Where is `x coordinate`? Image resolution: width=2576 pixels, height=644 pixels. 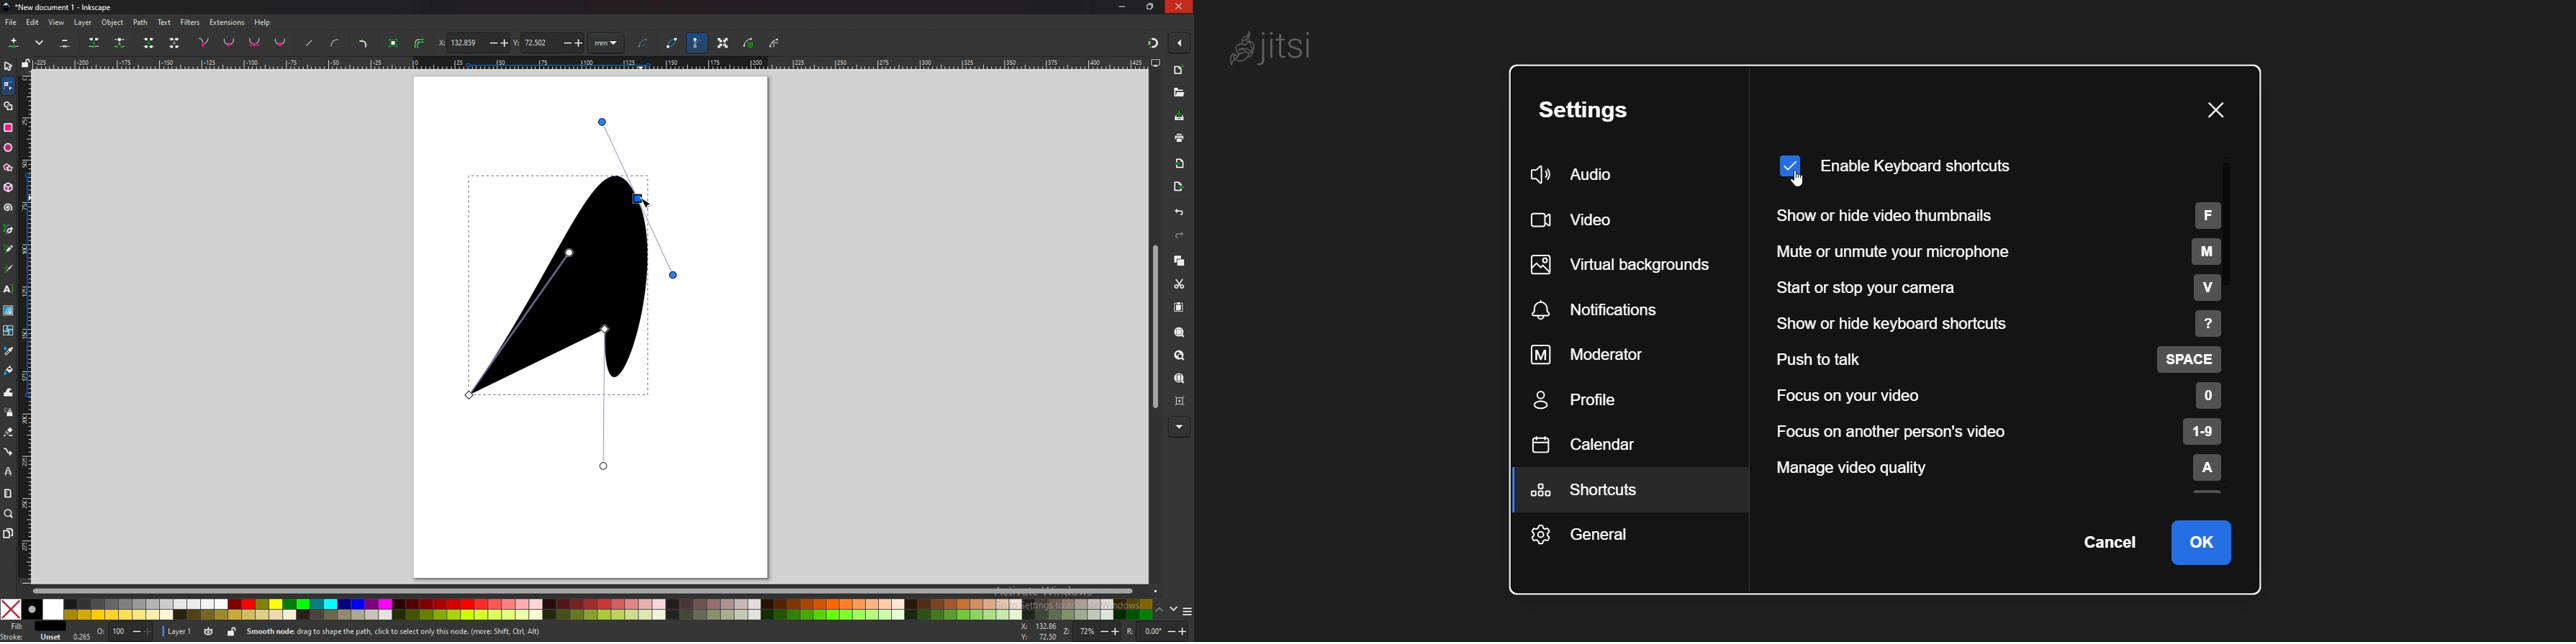 x coordinate is located at coordinates (472, 43).